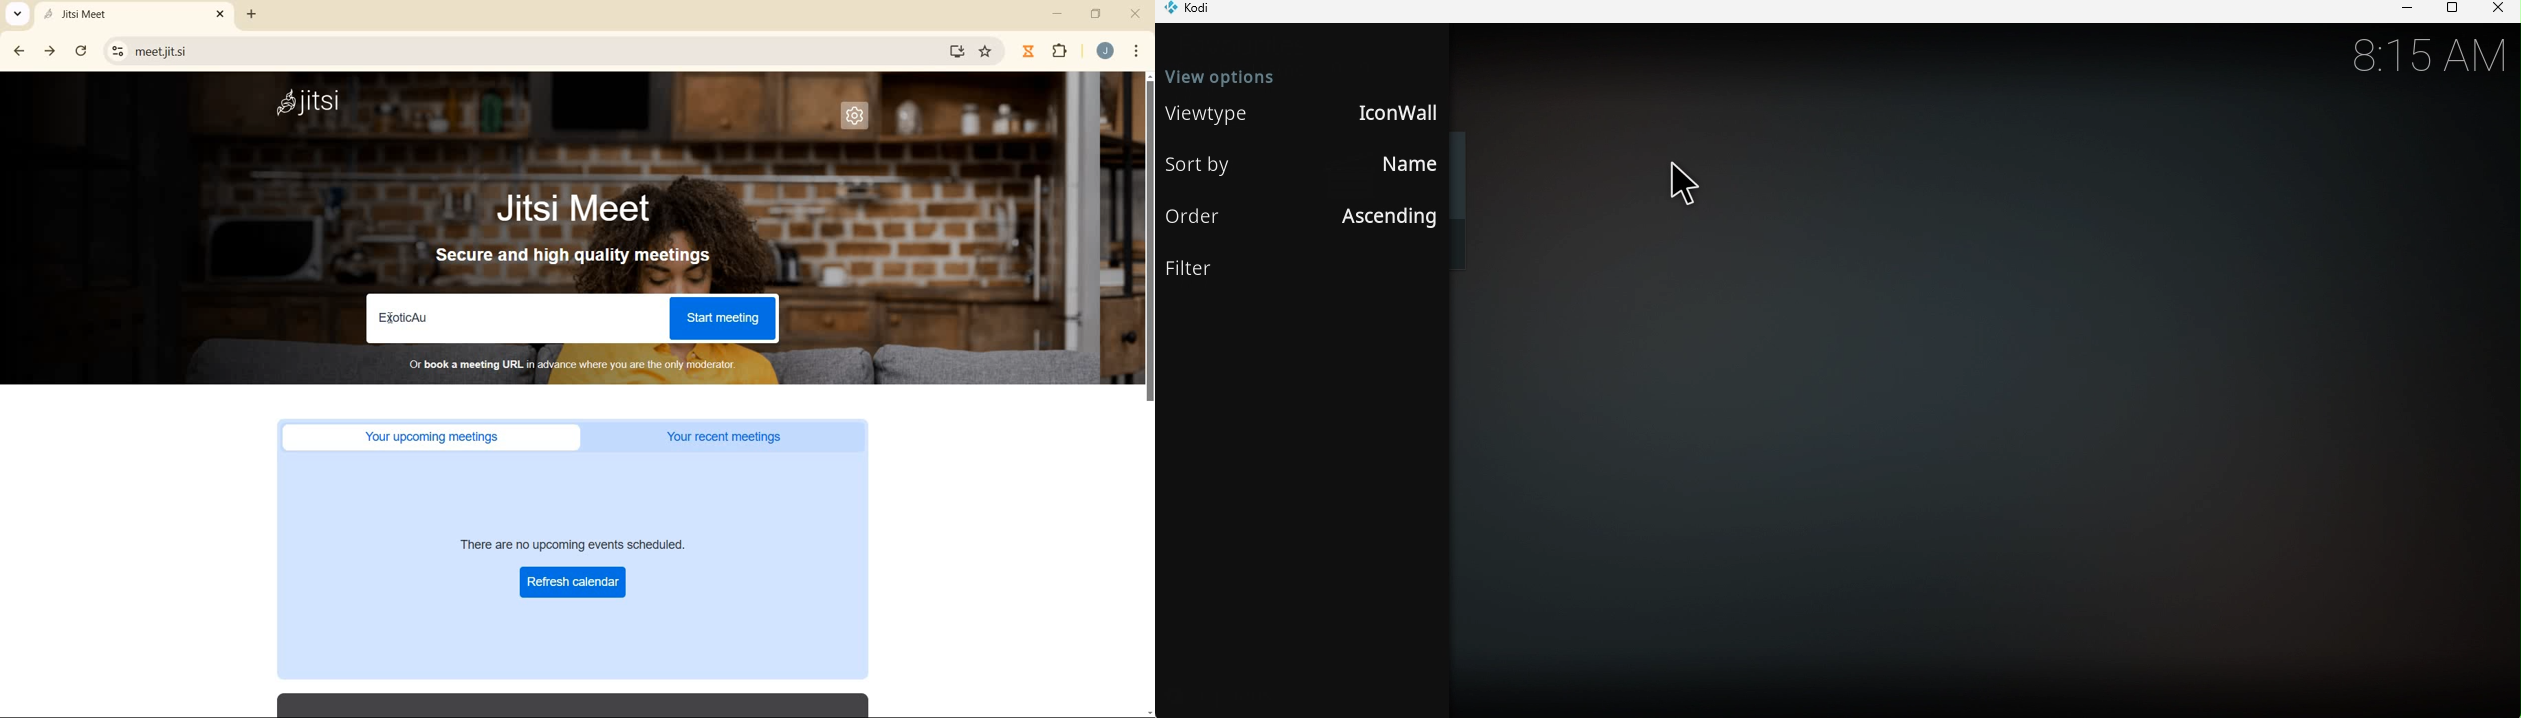 Image resolution: width=2548 pixels, height=728 pixels. What do you see at coordinates (1398, 166) in the screenshot?
I see `Name` at bounding box center [1398, 166].